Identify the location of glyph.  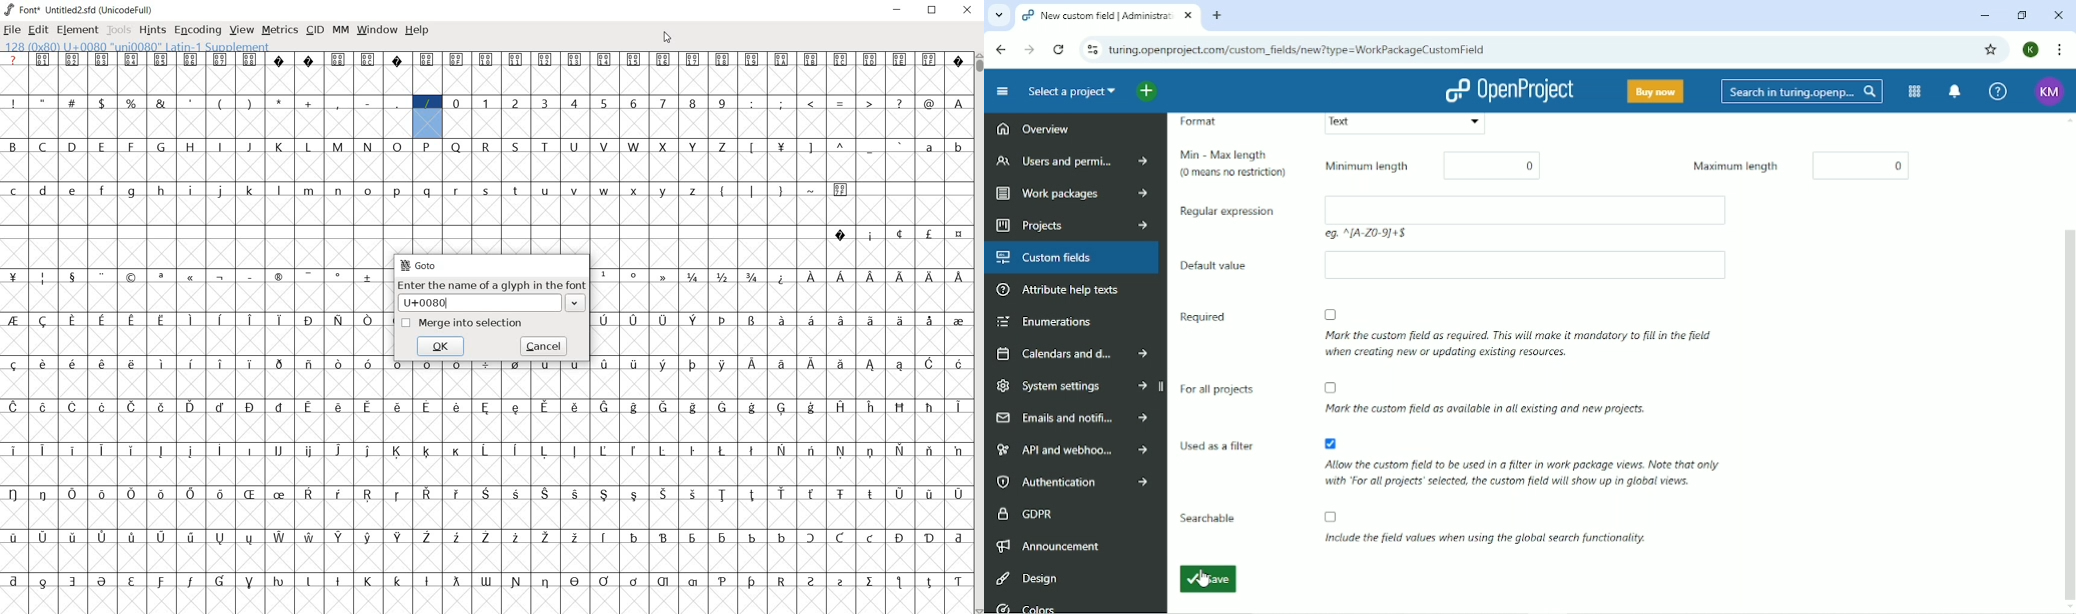
(900, 233).